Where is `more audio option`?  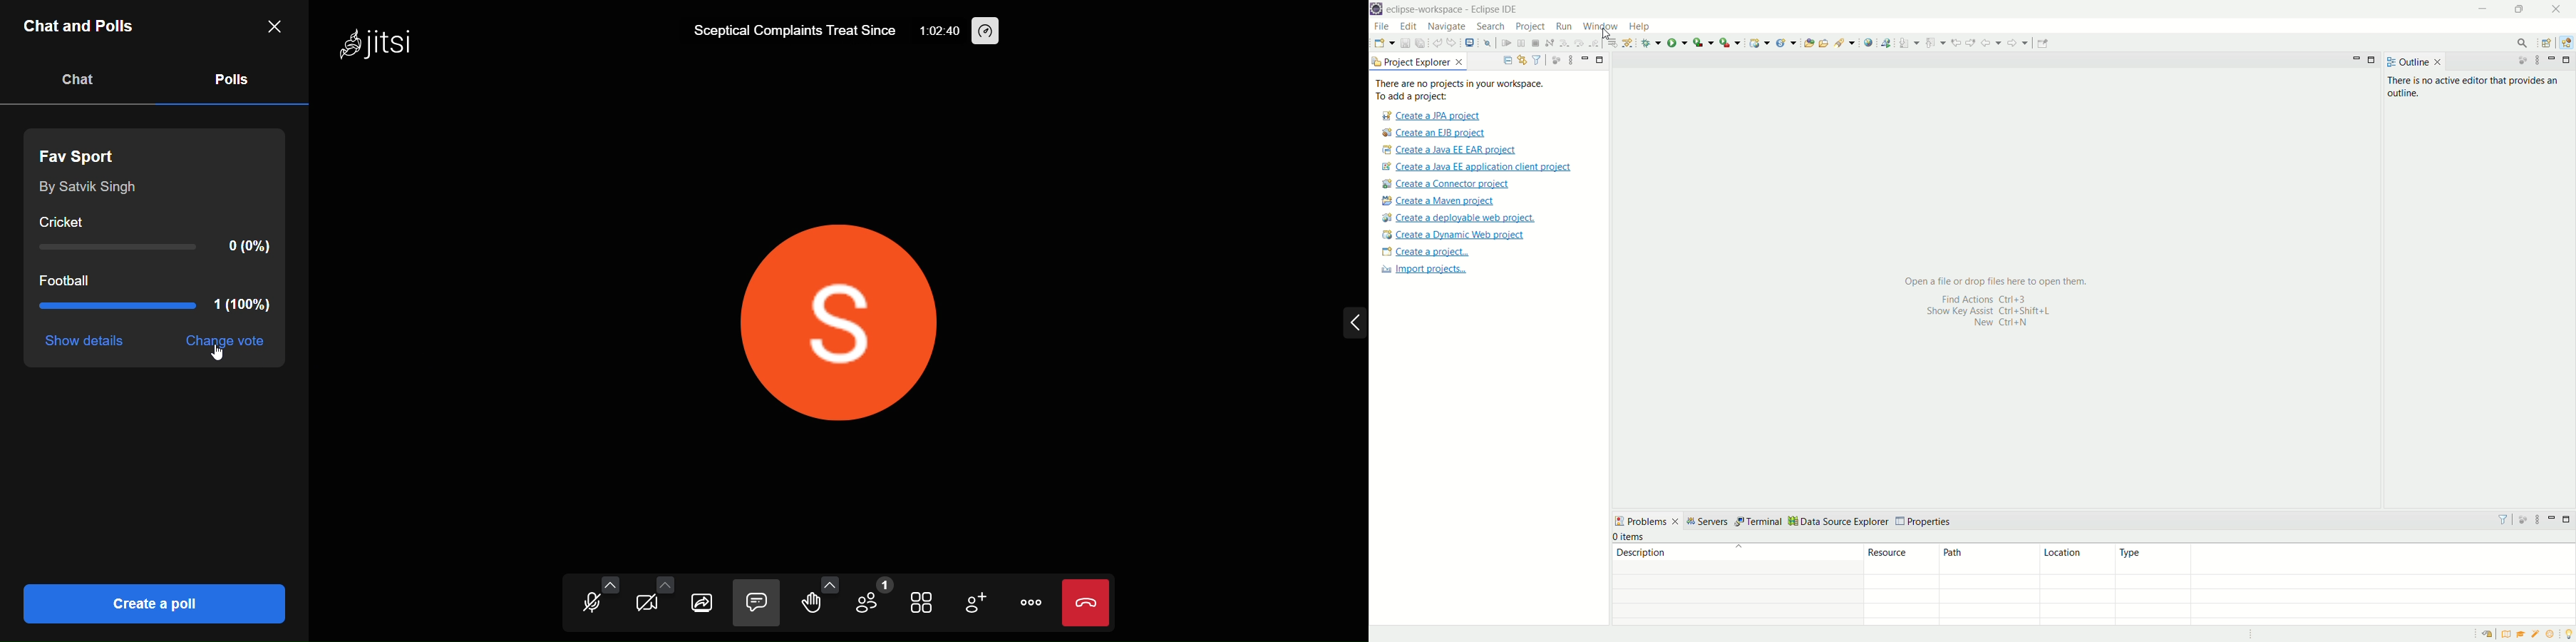
more audio option is located at coordinates (610, 584).